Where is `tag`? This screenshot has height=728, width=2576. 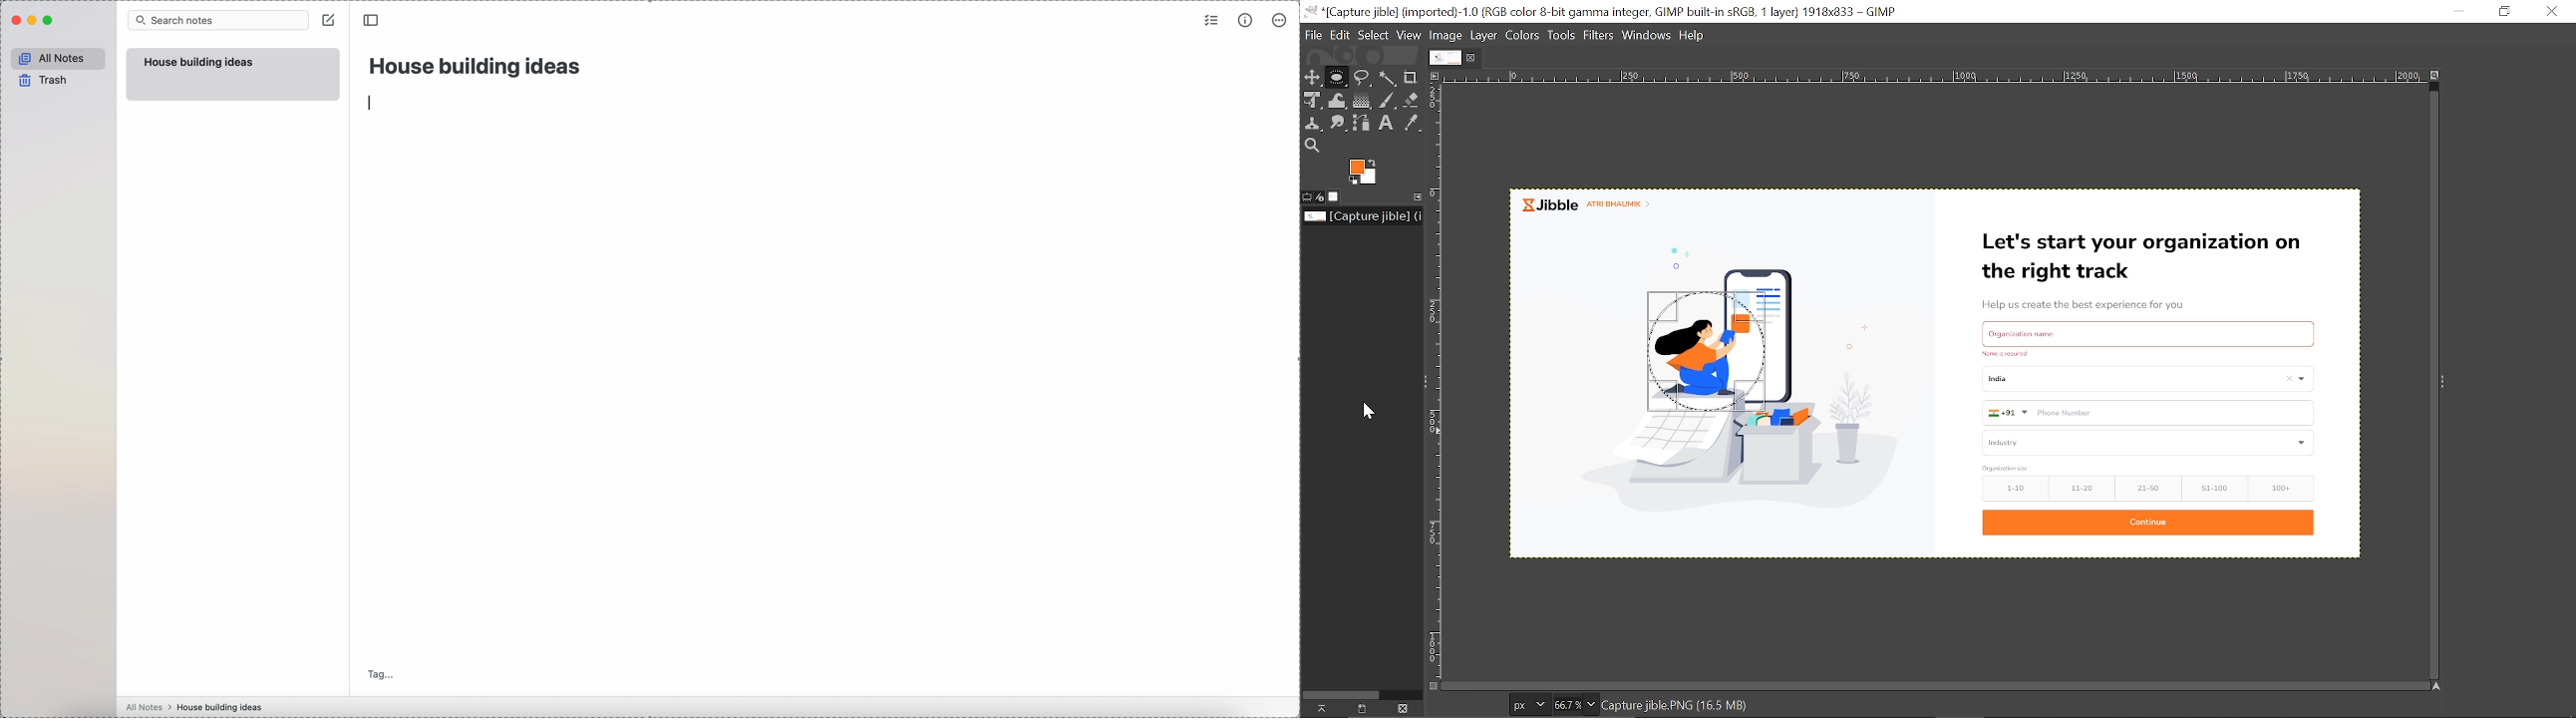
tag is located at coordinates (382, 673).